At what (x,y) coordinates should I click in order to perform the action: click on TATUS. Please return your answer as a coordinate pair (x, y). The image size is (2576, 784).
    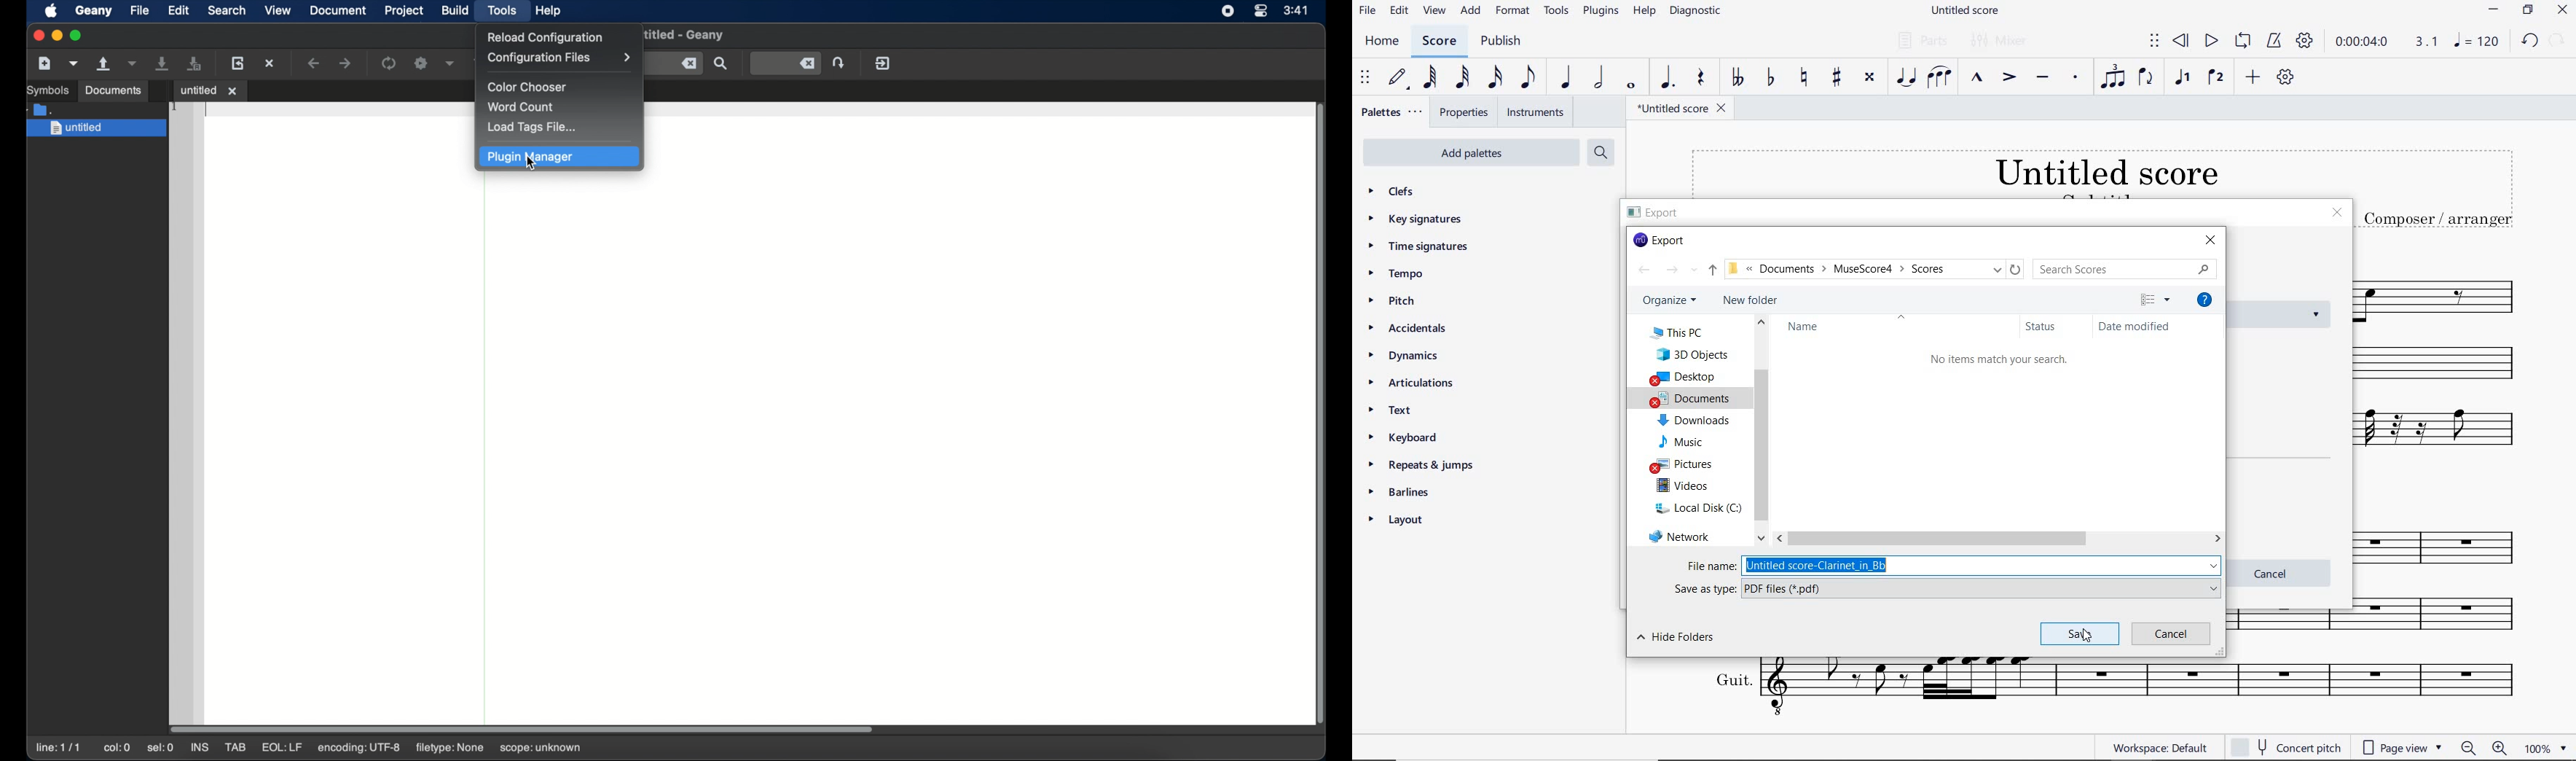
    Looking at the image, I should click on (2043, 327).